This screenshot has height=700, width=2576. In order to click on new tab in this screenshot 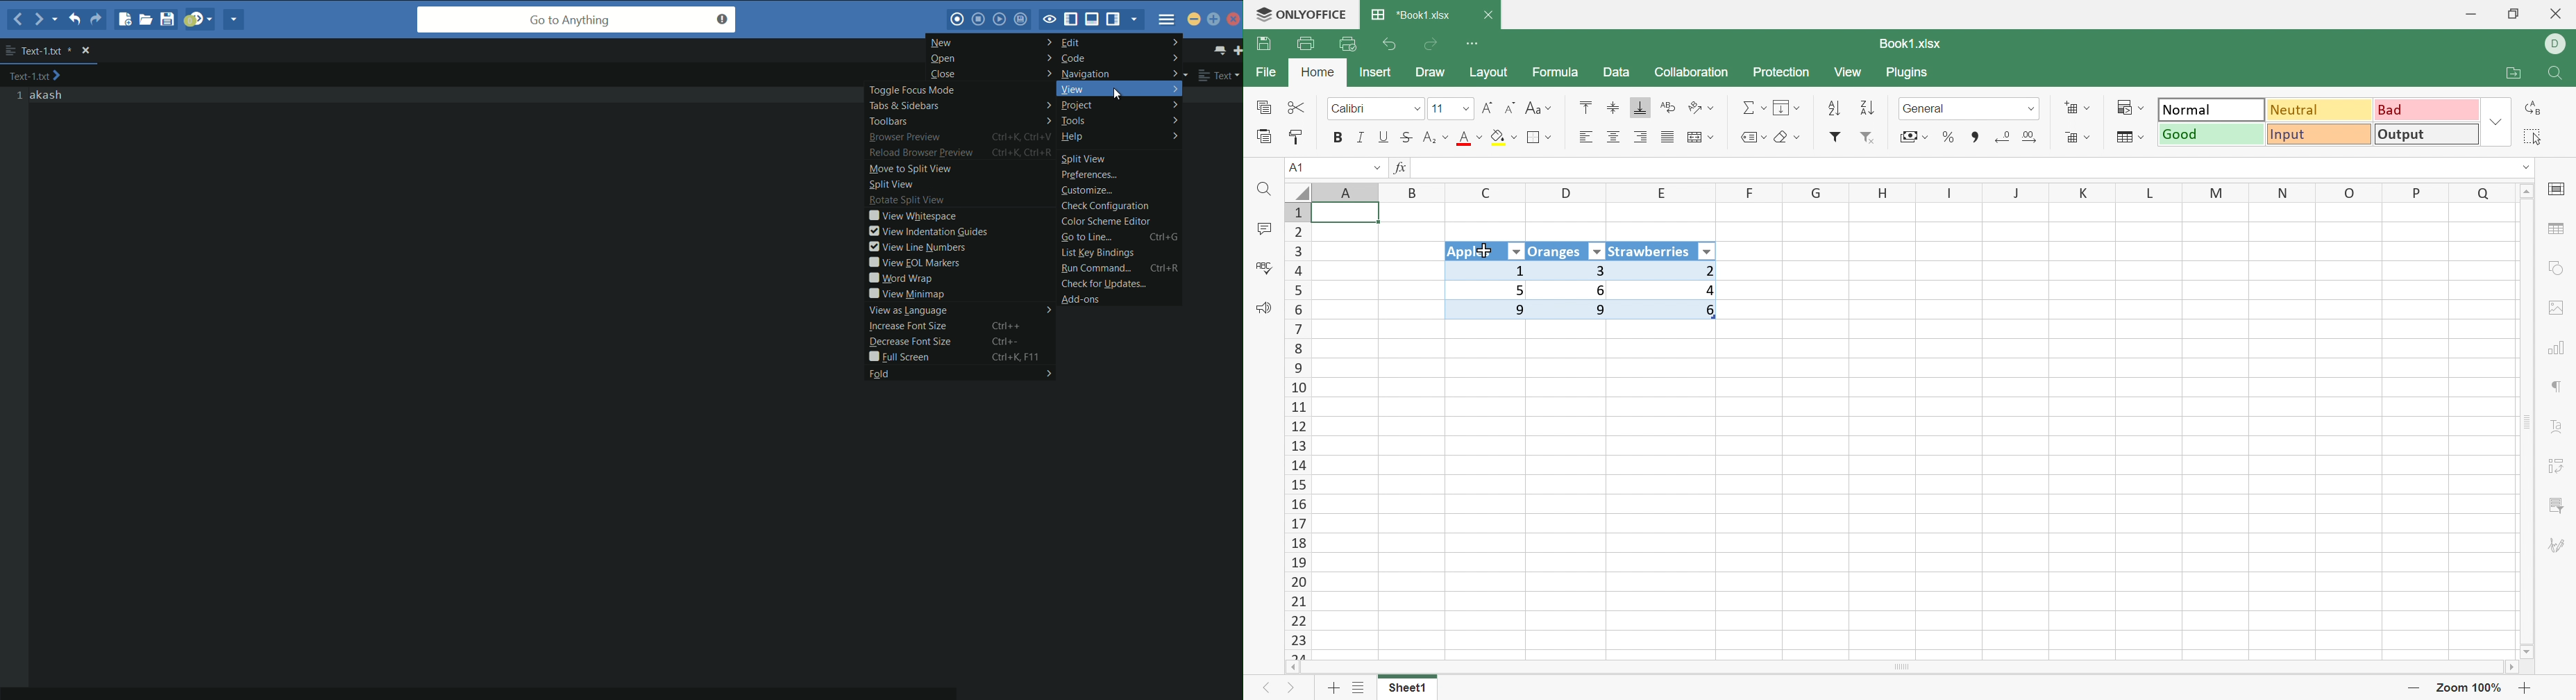, I will do `click(1236, 49)`.